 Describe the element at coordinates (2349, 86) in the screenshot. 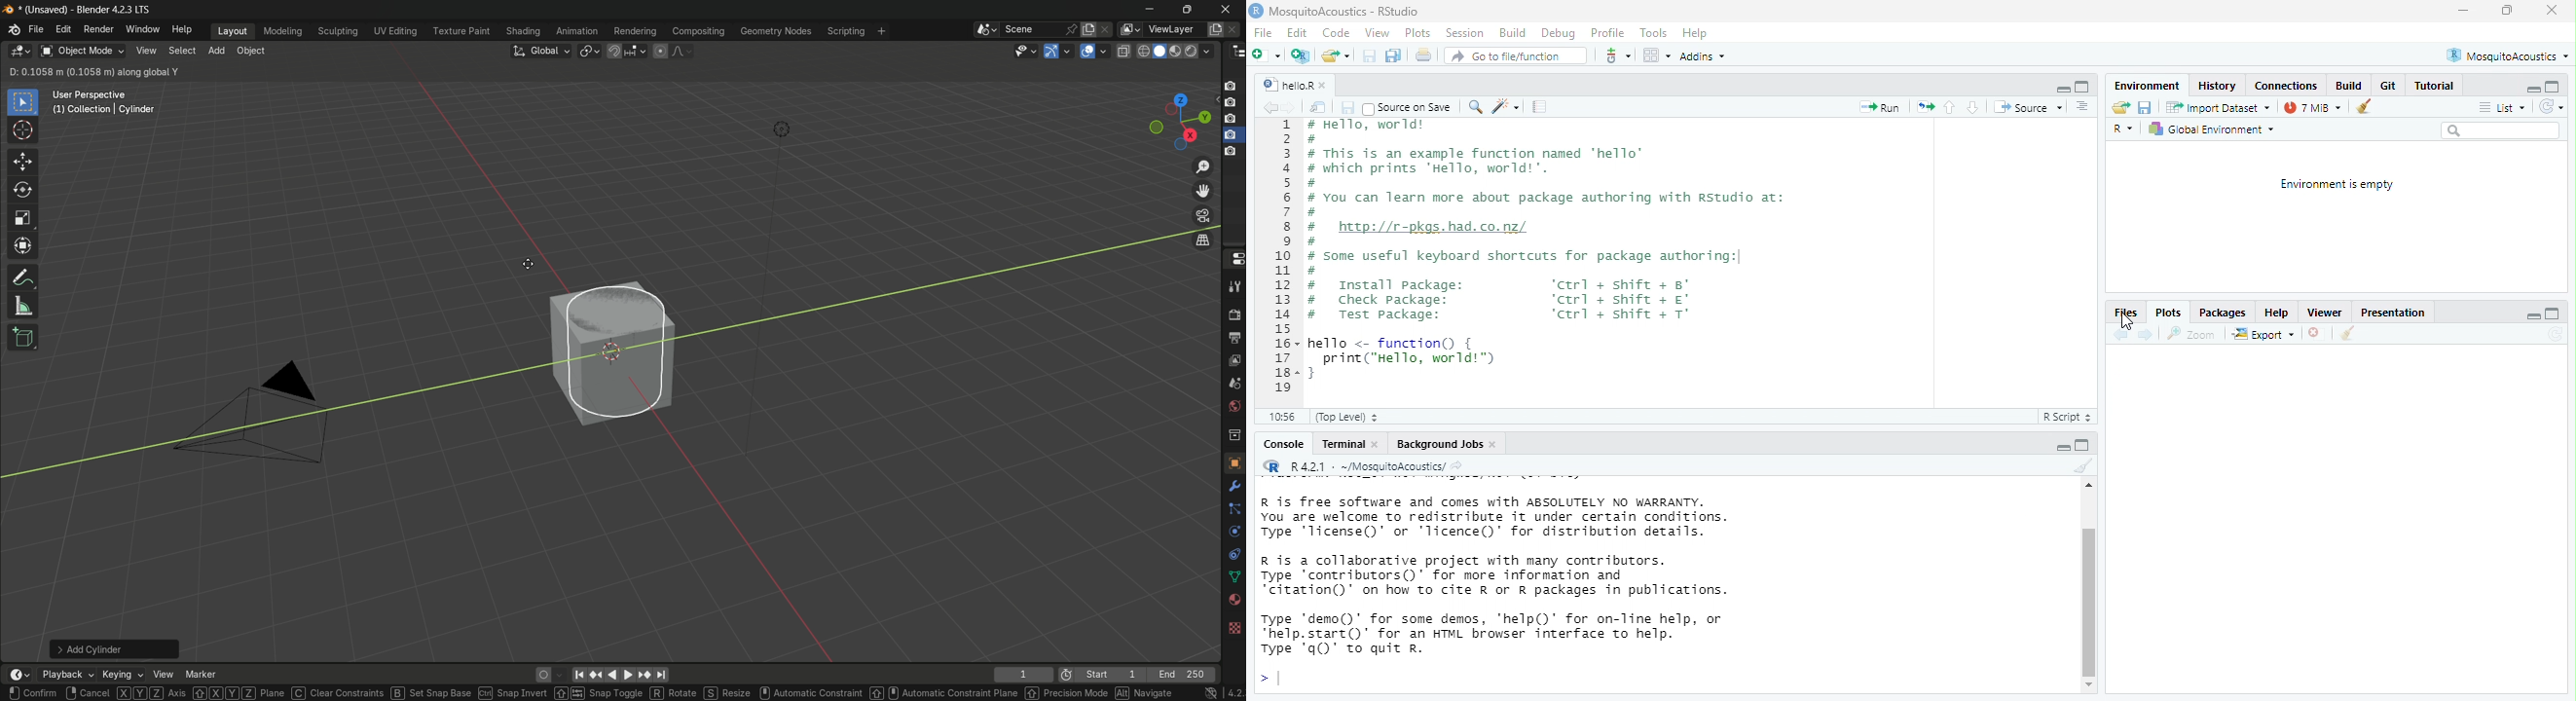

I see `build` at that location.